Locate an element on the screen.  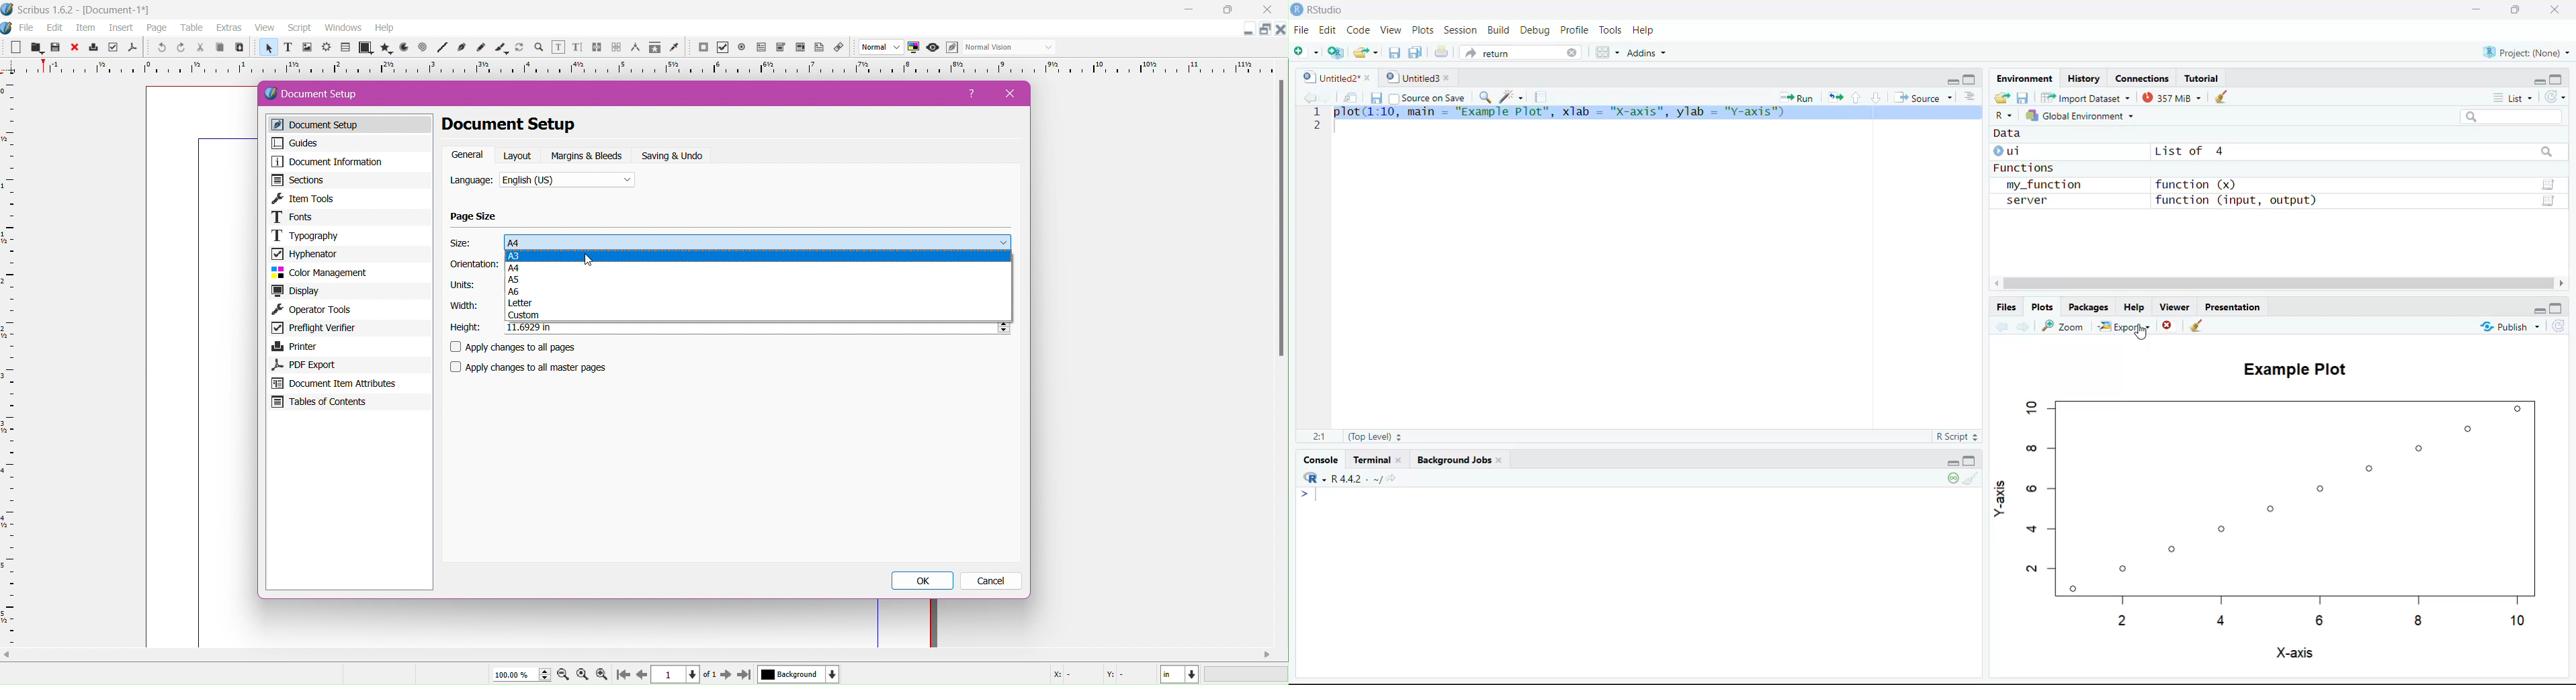
Select the size is located at coordinates (758, 241).